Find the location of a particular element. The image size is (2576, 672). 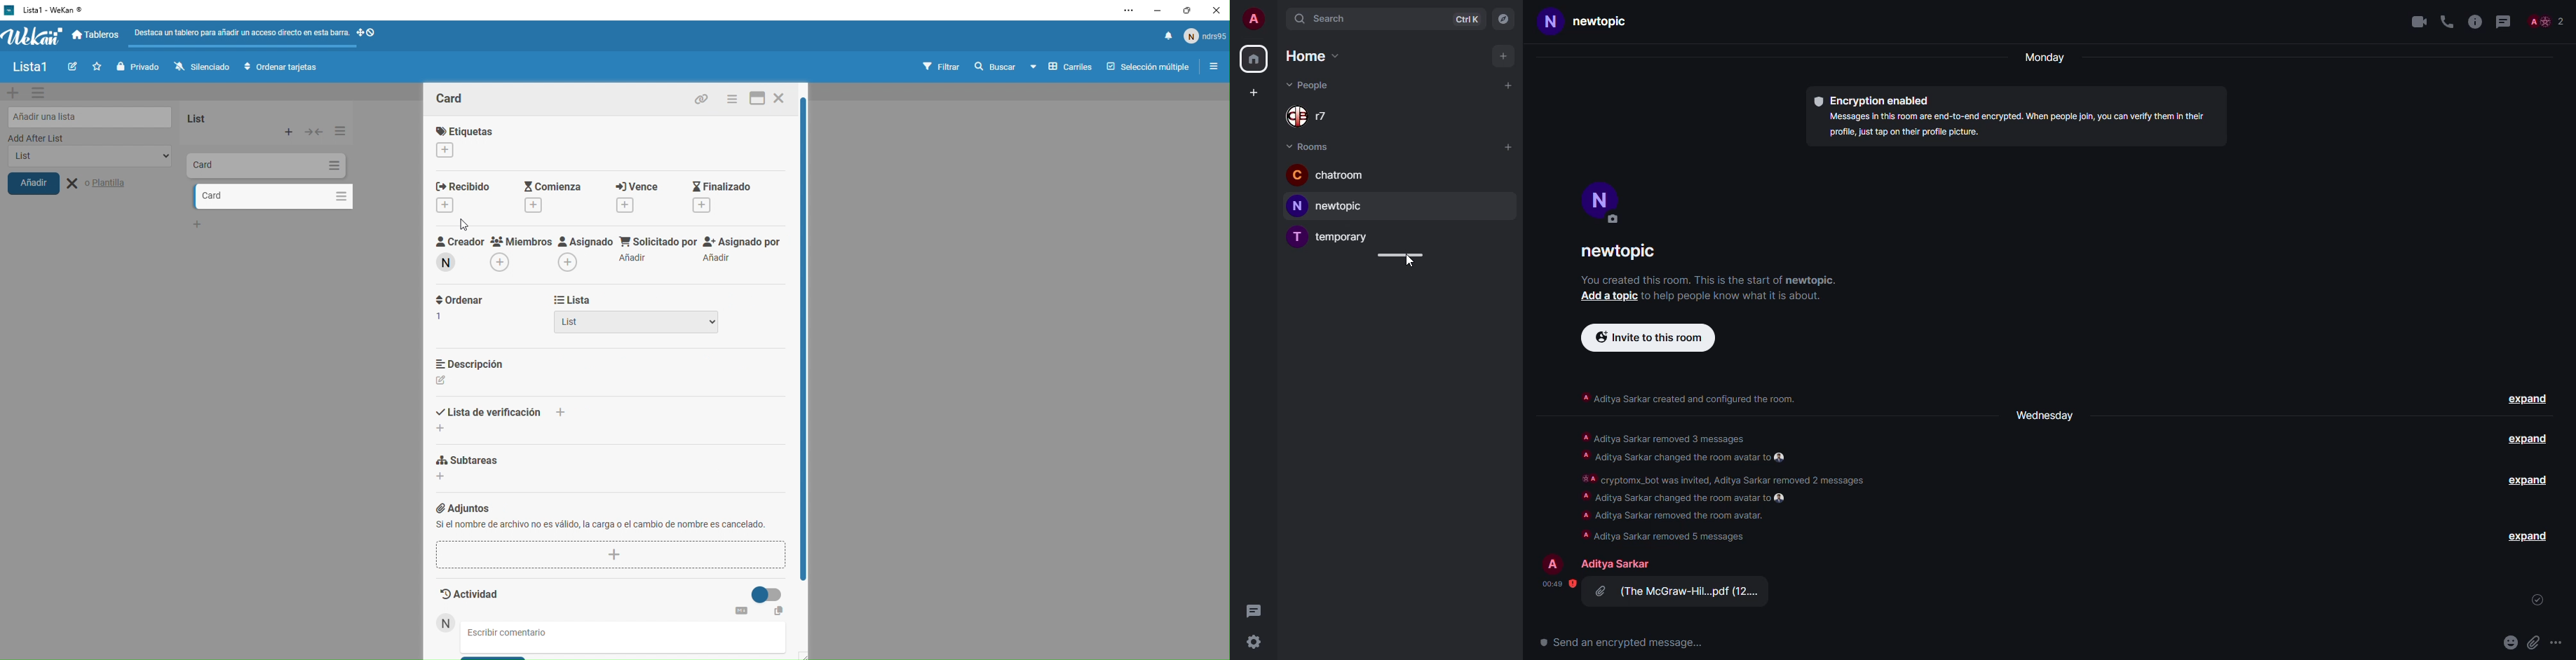

search is located at coordinates (1323, 19).